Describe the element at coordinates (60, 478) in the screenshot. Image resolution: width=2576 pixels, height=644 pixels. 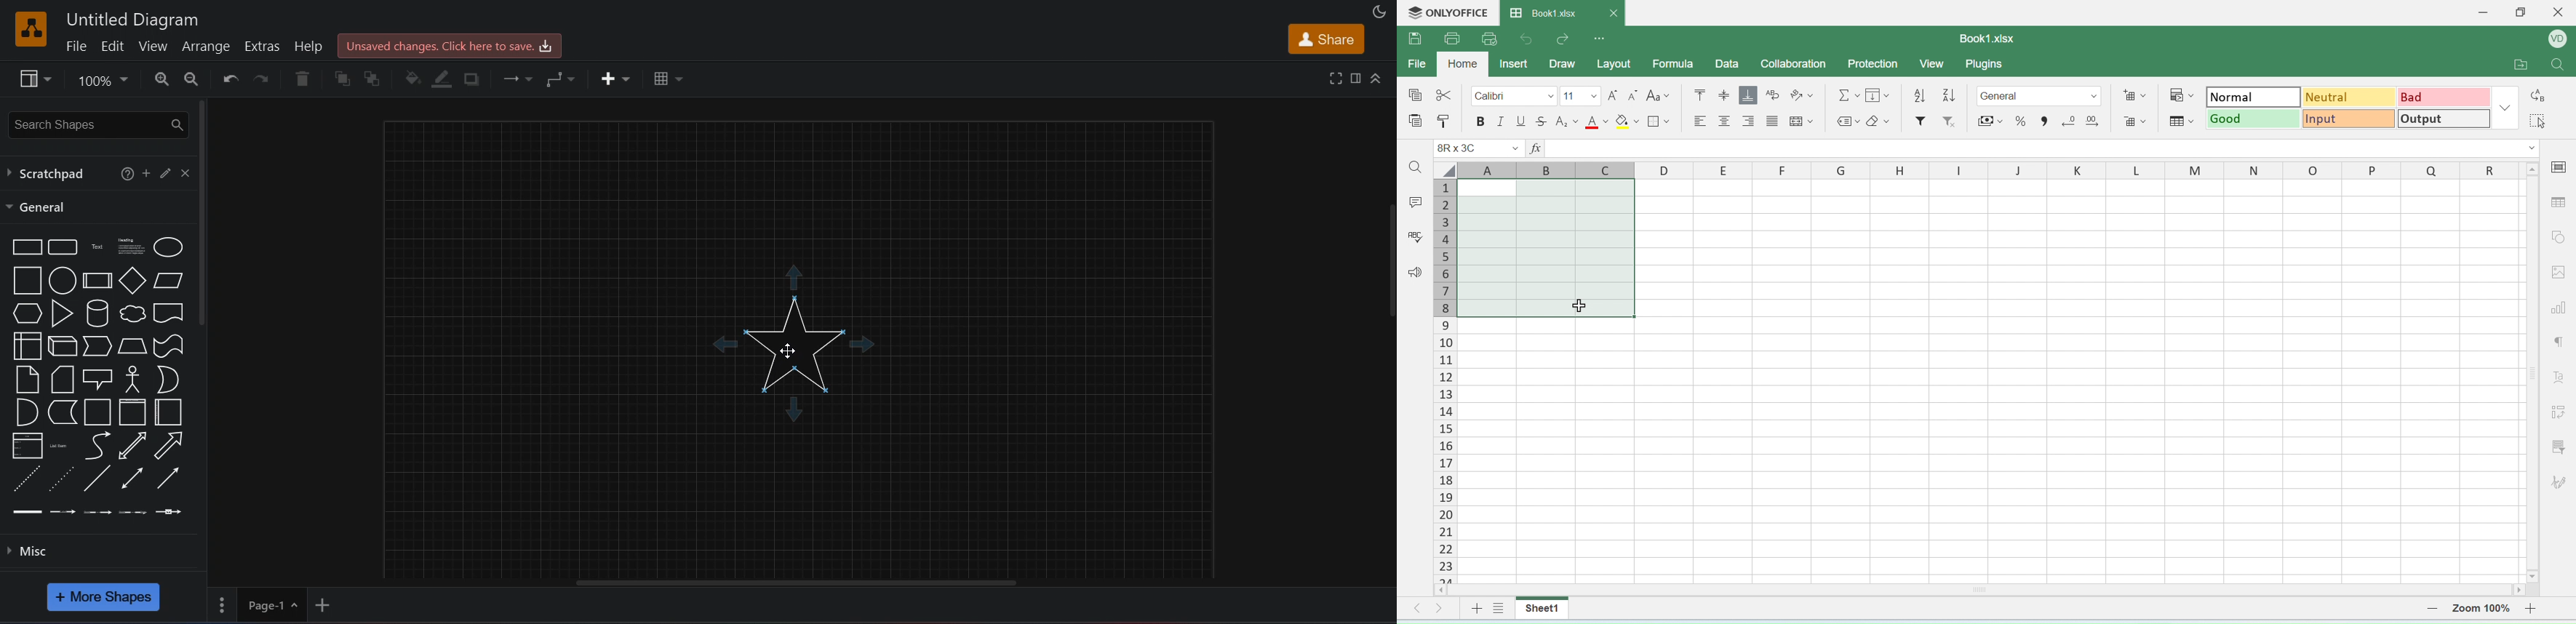
I see `dotted line` at that location.